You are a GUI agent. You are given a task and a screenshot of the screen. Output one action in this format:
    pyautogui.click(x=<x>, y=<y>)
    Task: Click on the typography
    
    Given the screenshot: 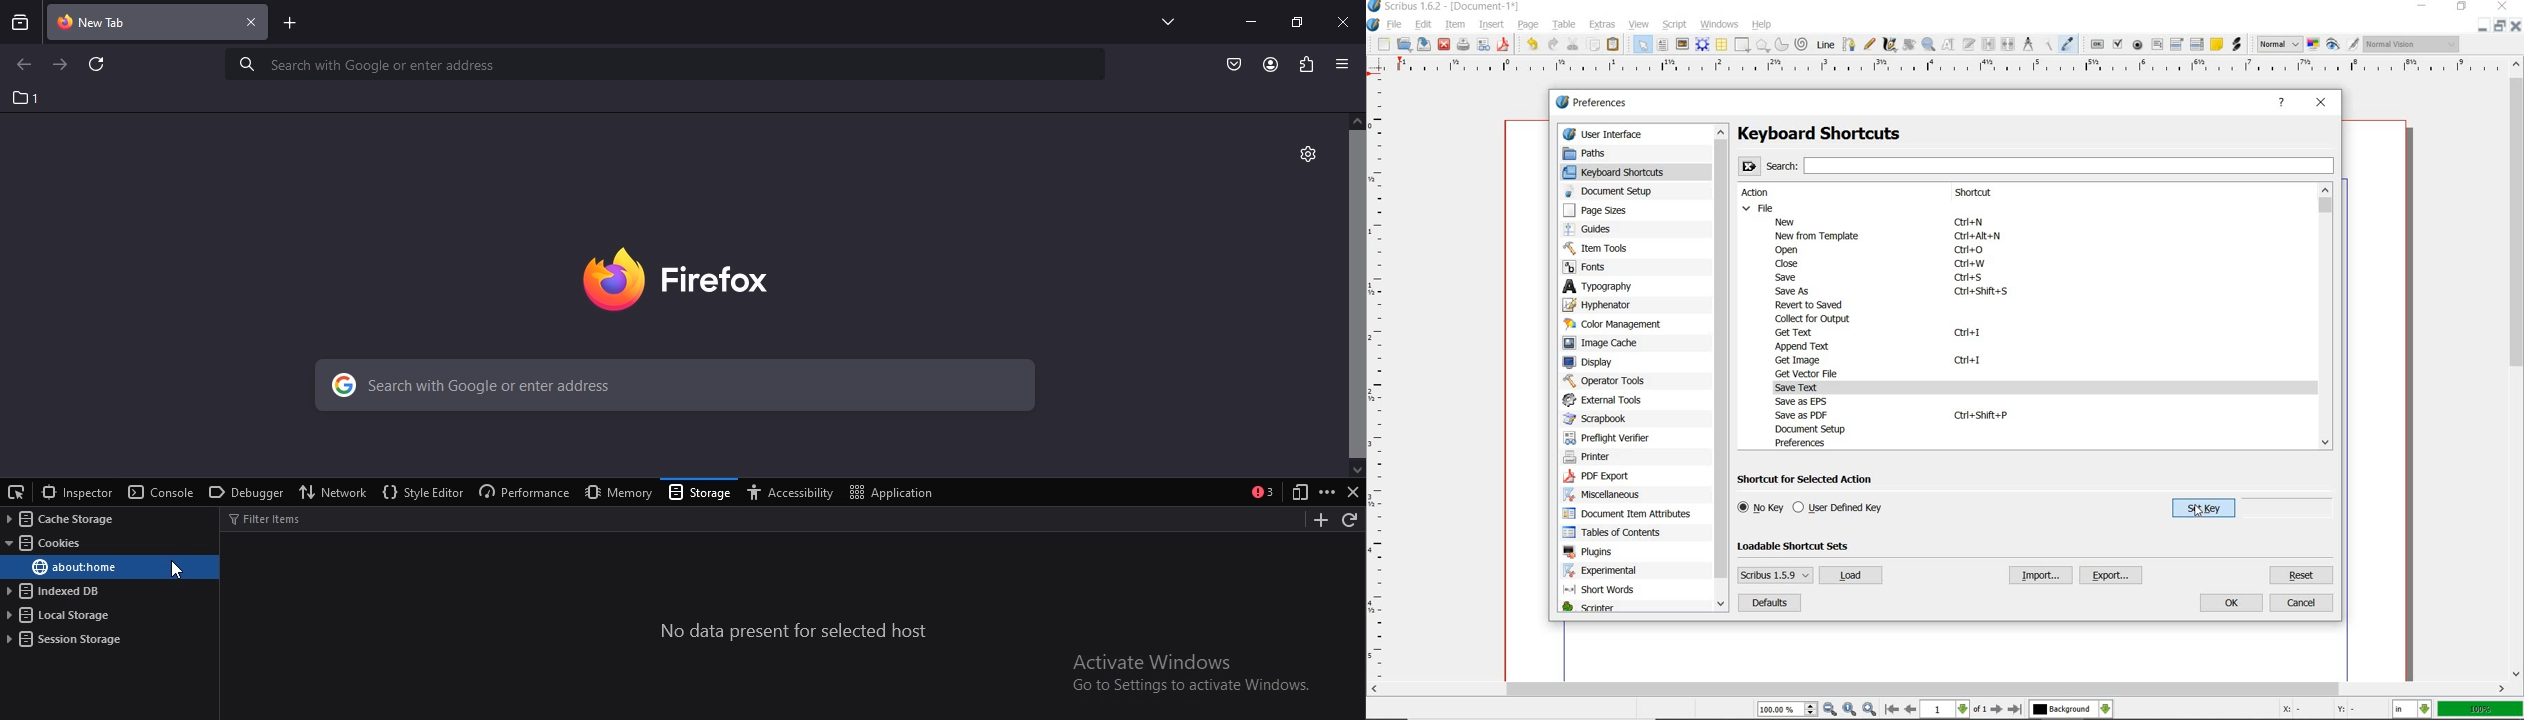 What is the action you would take?
    pyautogui.click(x=1610, y=286)
    